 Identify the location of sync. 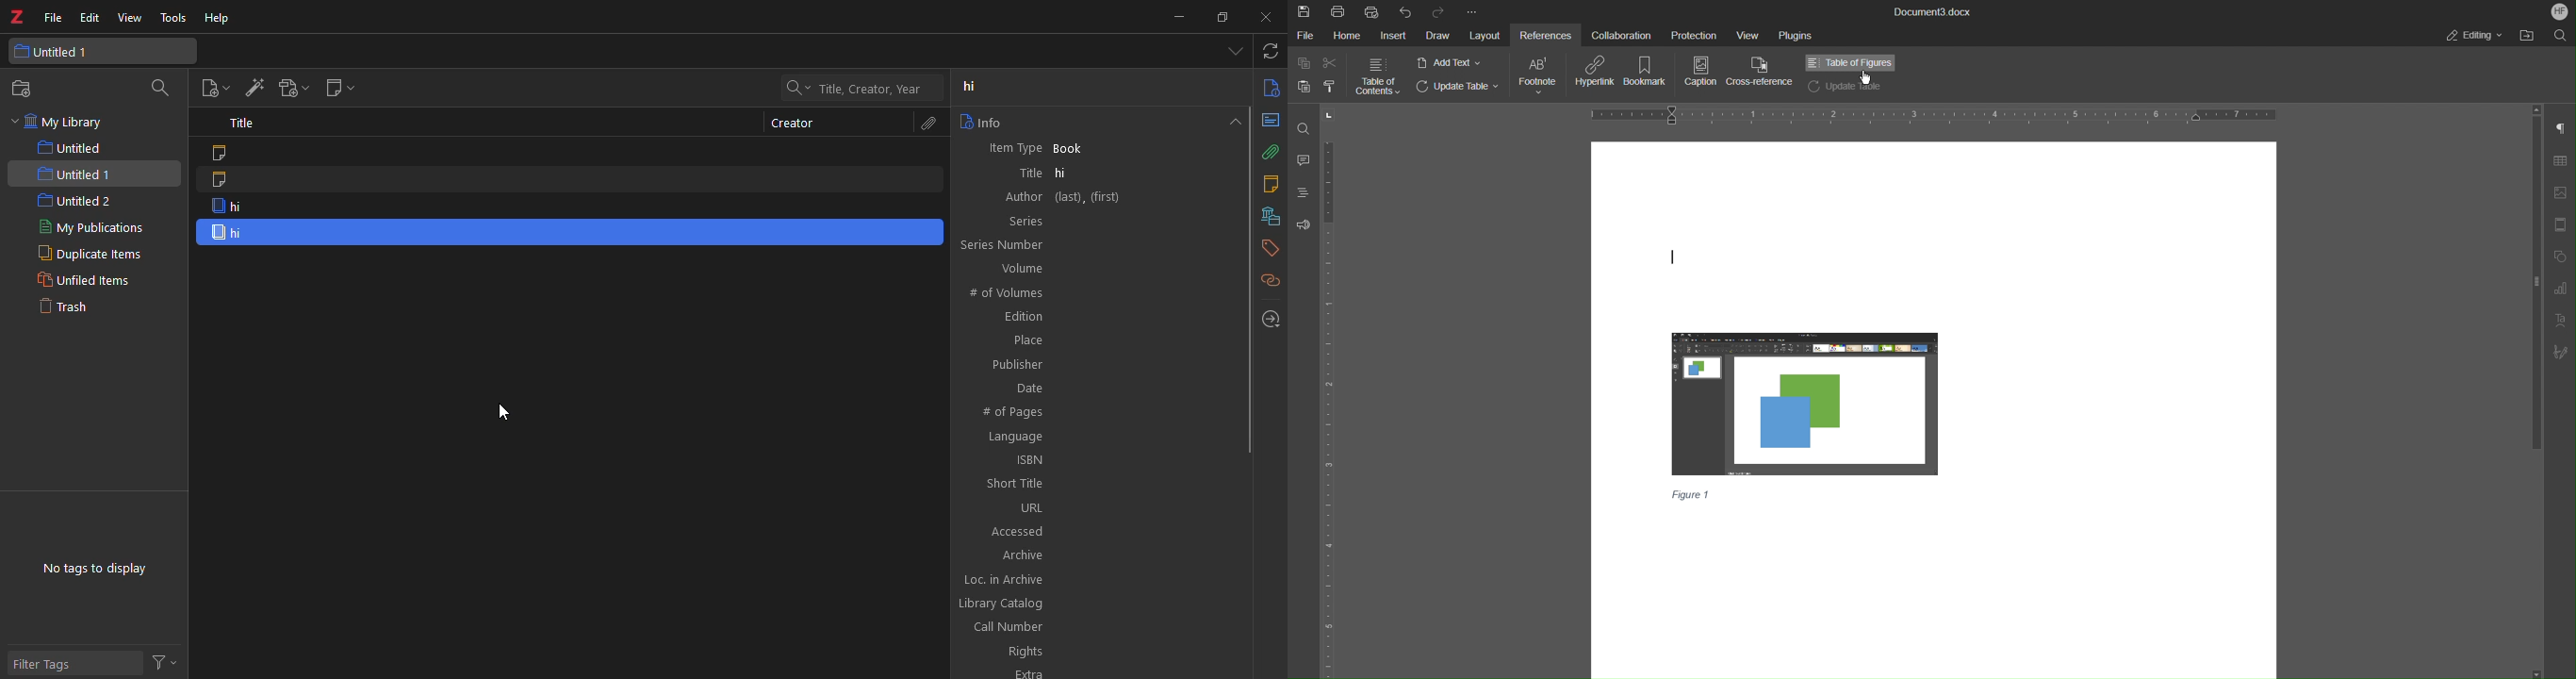
(1269, 50).